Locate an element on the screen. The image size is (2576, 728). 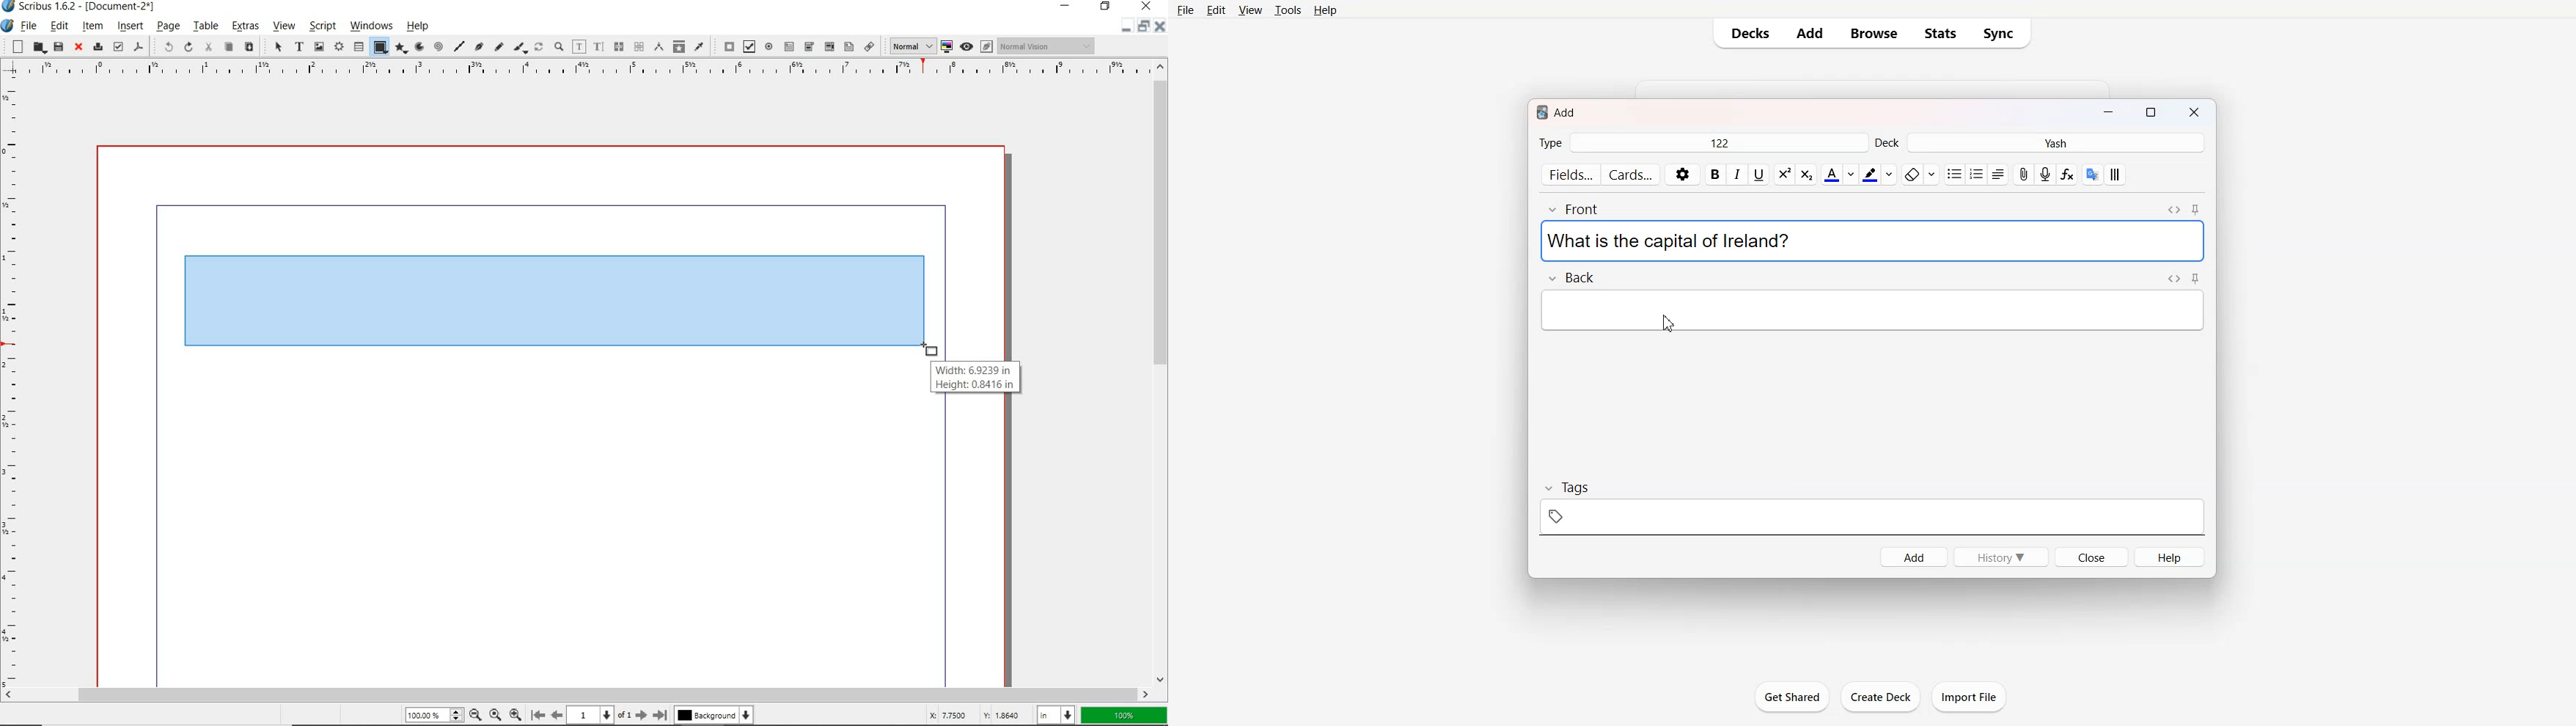
Subscript is located at coordinates (1784, 175).